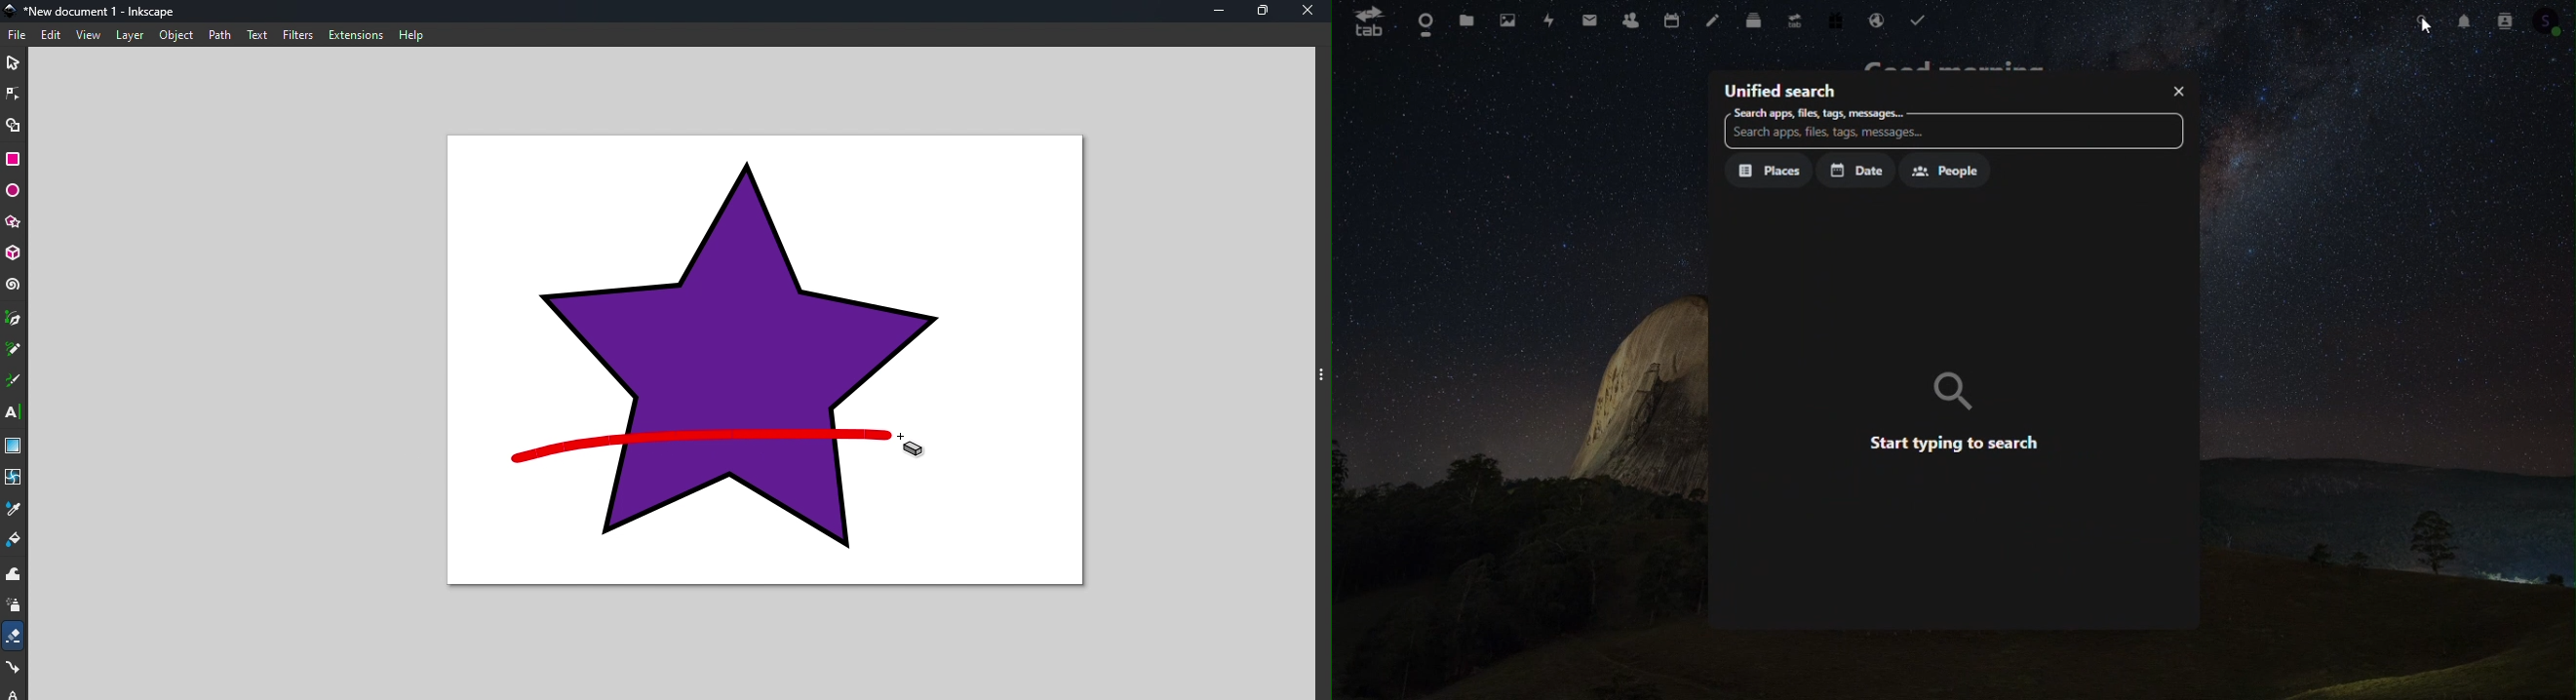  What do you see at coordinates (413, 34) in the screenshot?
I see `help` at bounding box center [413, 34].